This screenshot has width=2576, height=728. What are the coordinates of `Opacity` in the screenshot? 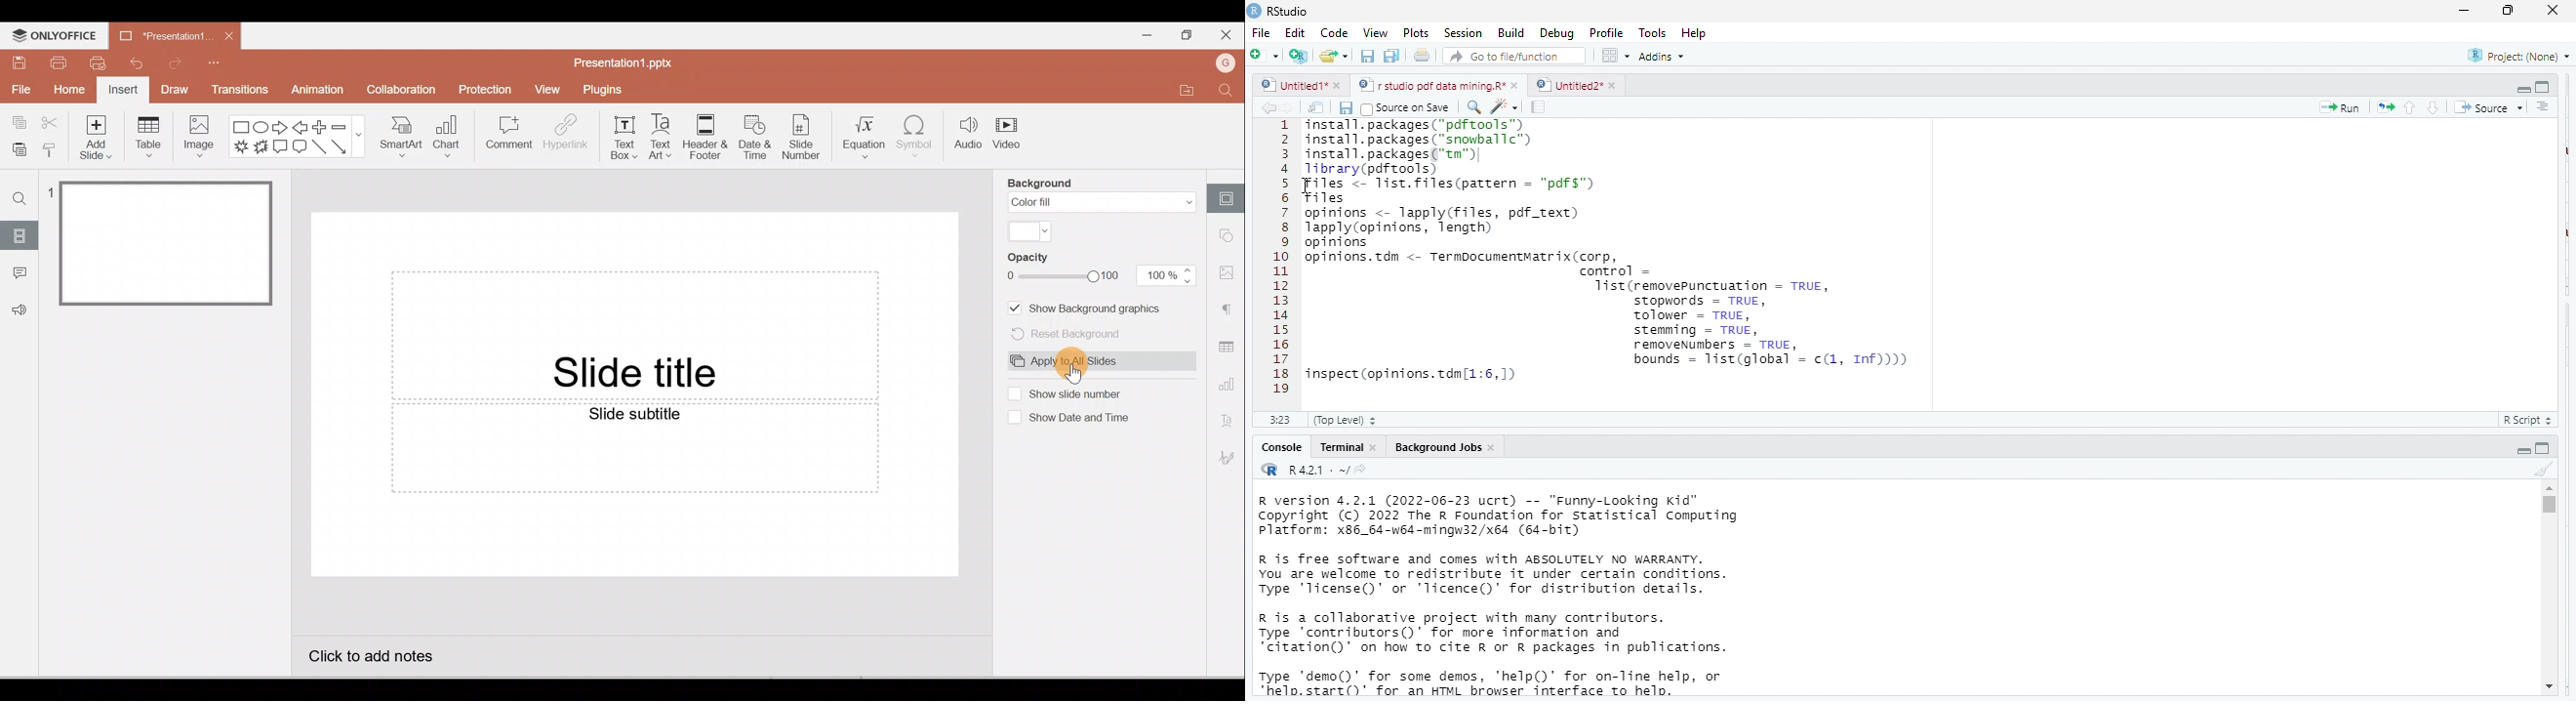 It's located at (1039, 258).